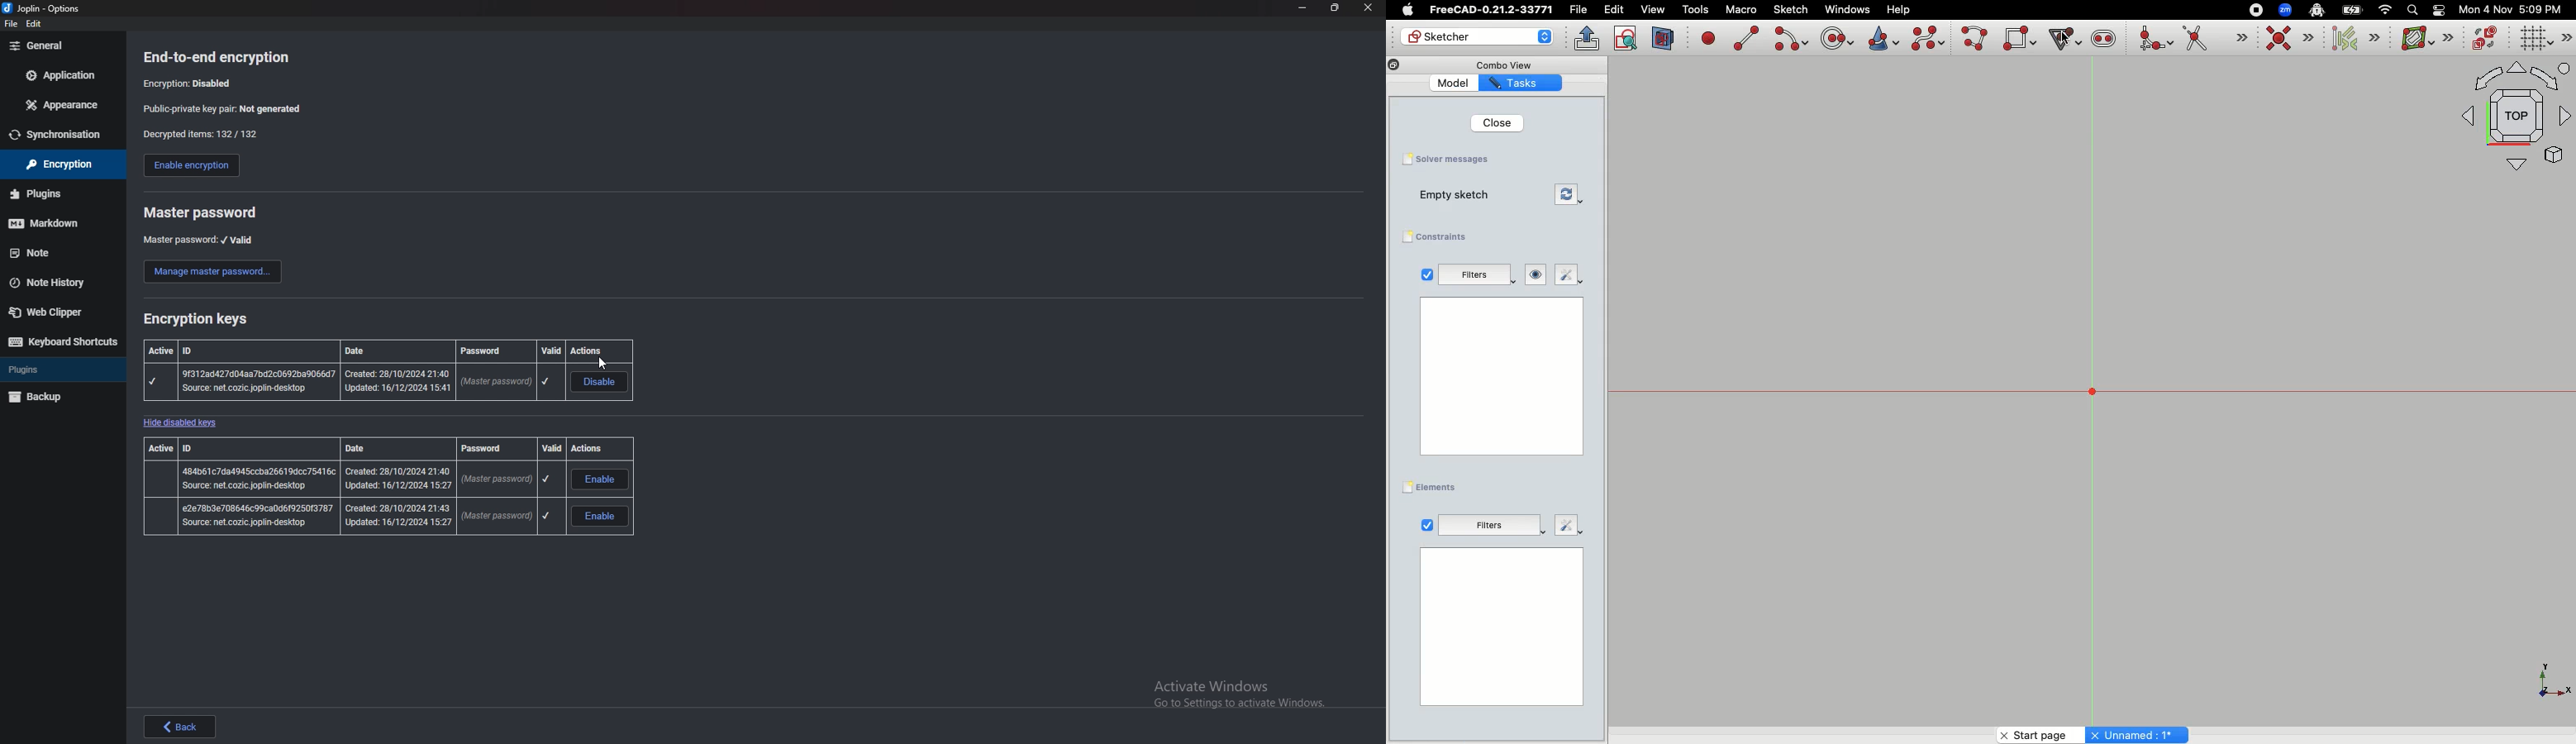 The image size is (2576, 756). What do you see at coordinates (207, 134) in the screenshot?
I see `decrypted items` at bounding box center [207, 134].